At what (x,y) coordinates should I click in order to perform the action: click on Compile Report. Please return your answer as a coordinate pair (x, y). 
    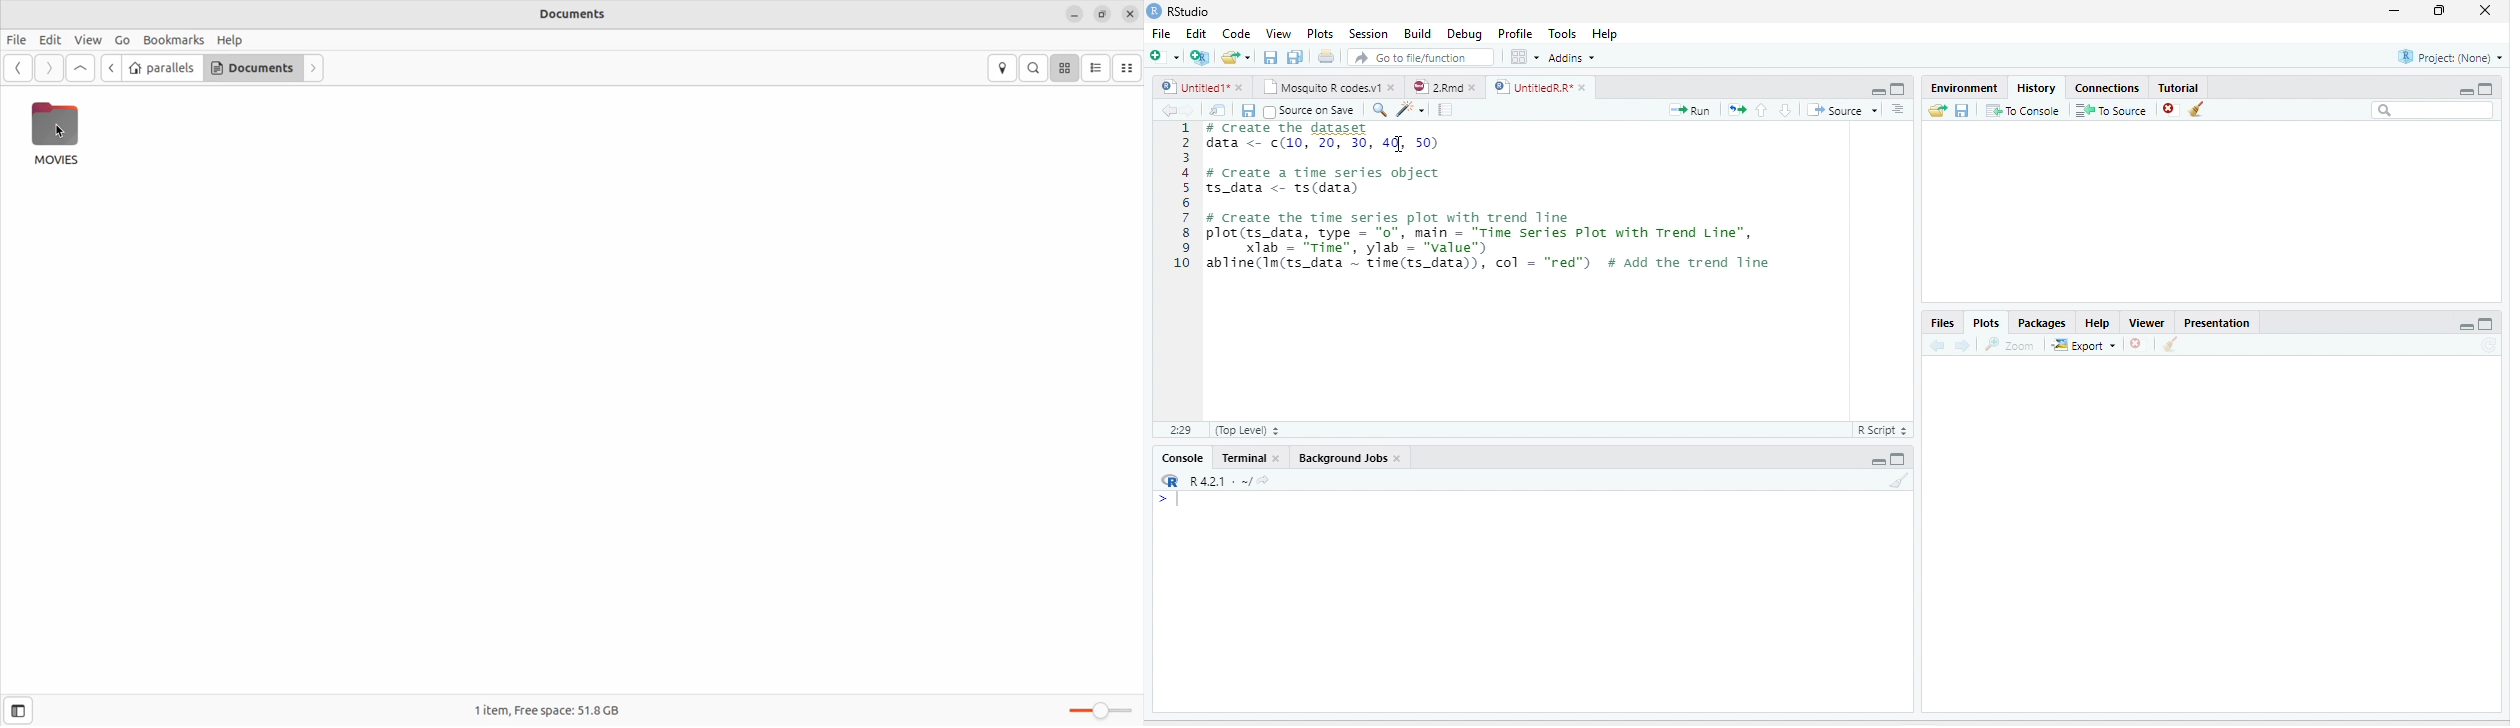
    Looking at the image, I should click on (1446, 110).